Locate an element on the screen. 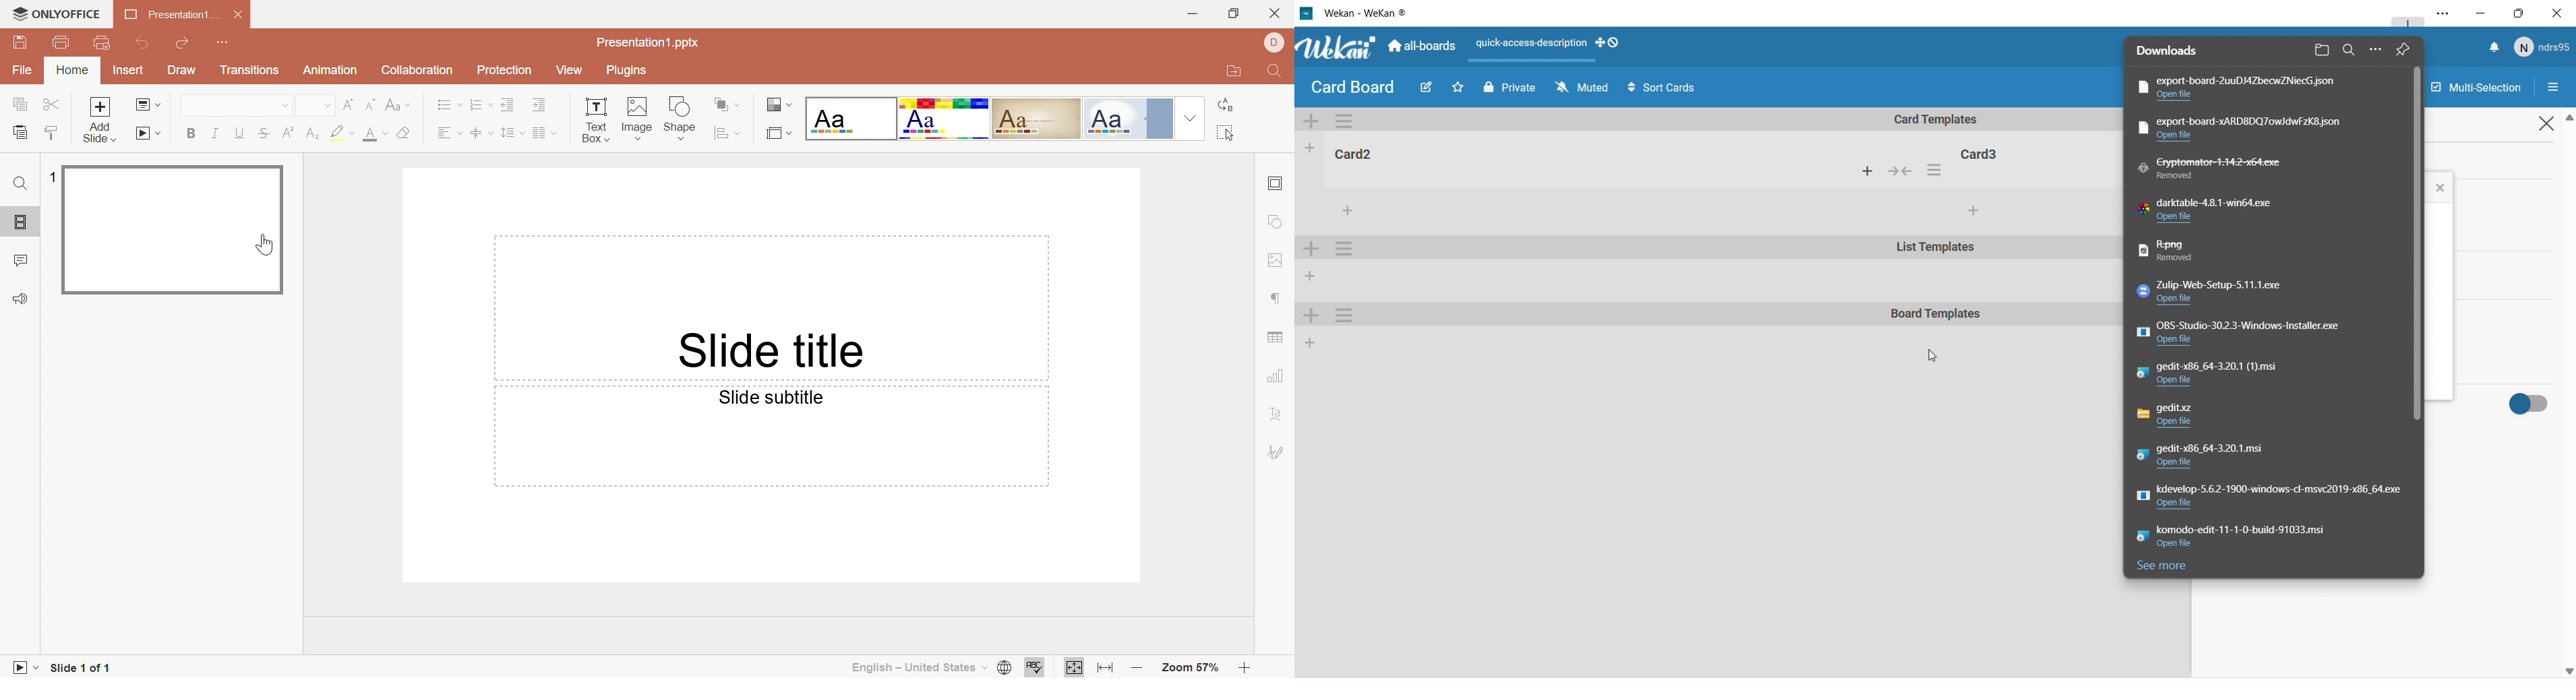  Slides is located at coordinates (22, 223).